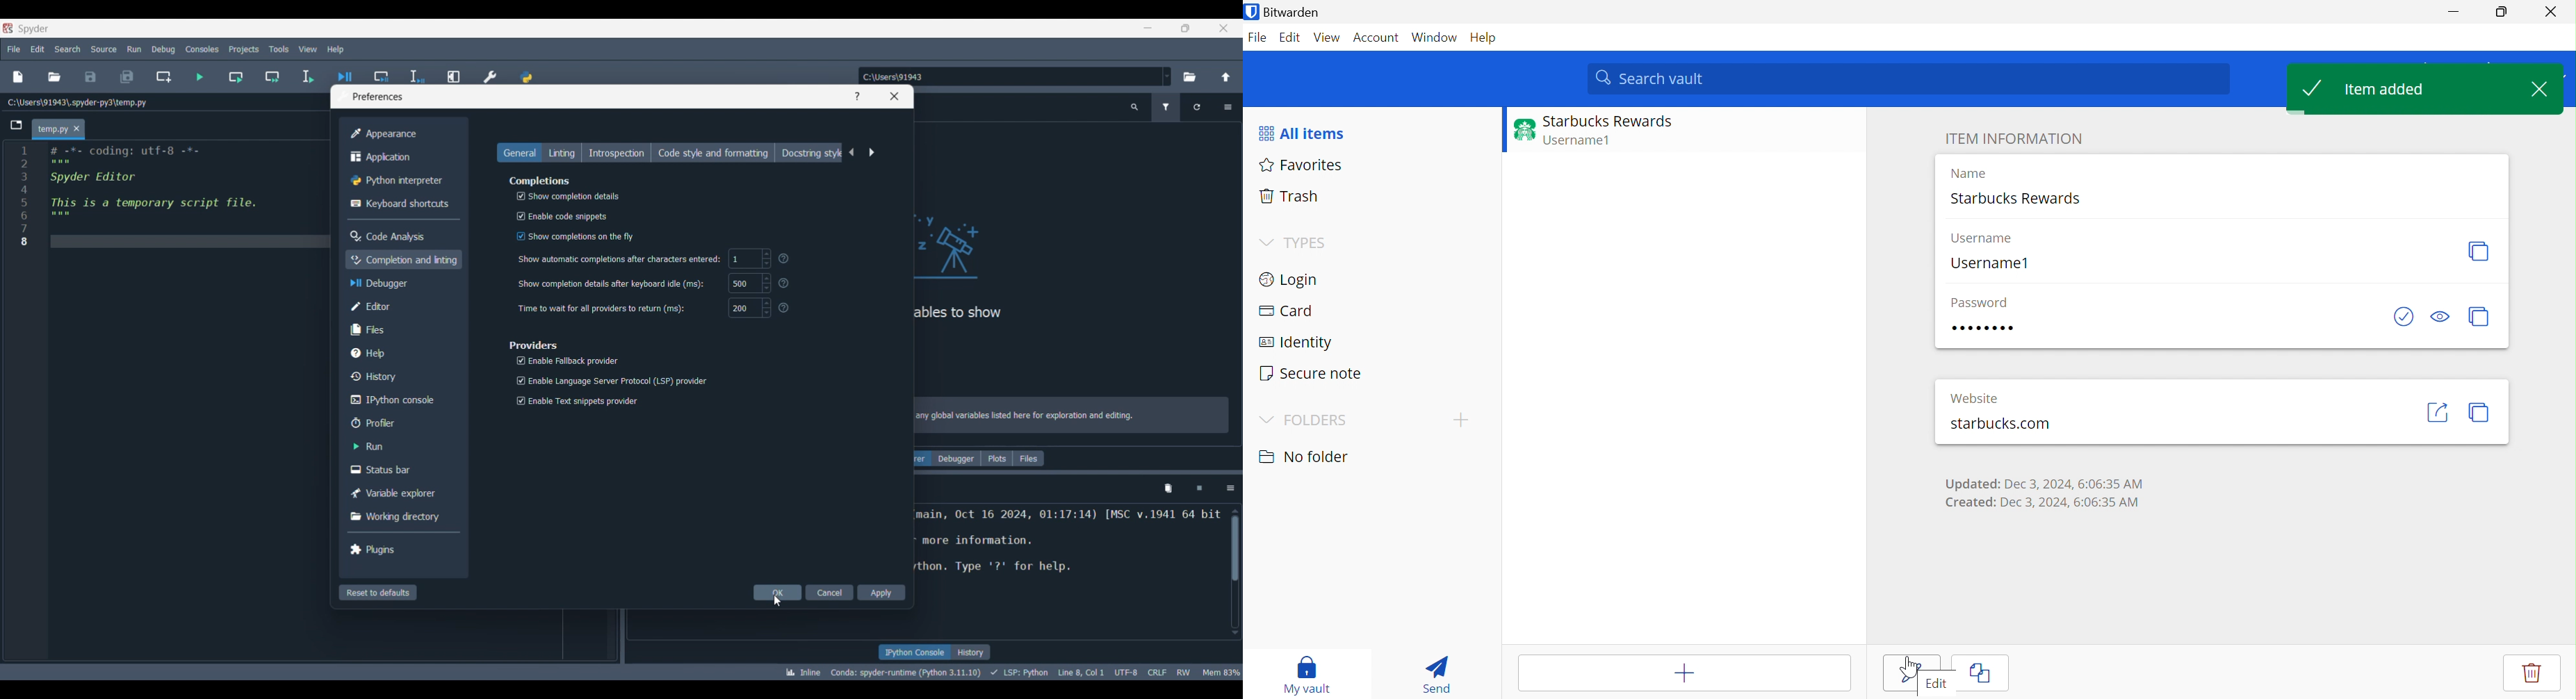 The image size is (2576, 700). What do you see at coordinates (308, 77) in the screenshot?
I see `Run selection/current line` at bounding box center [308, 77].